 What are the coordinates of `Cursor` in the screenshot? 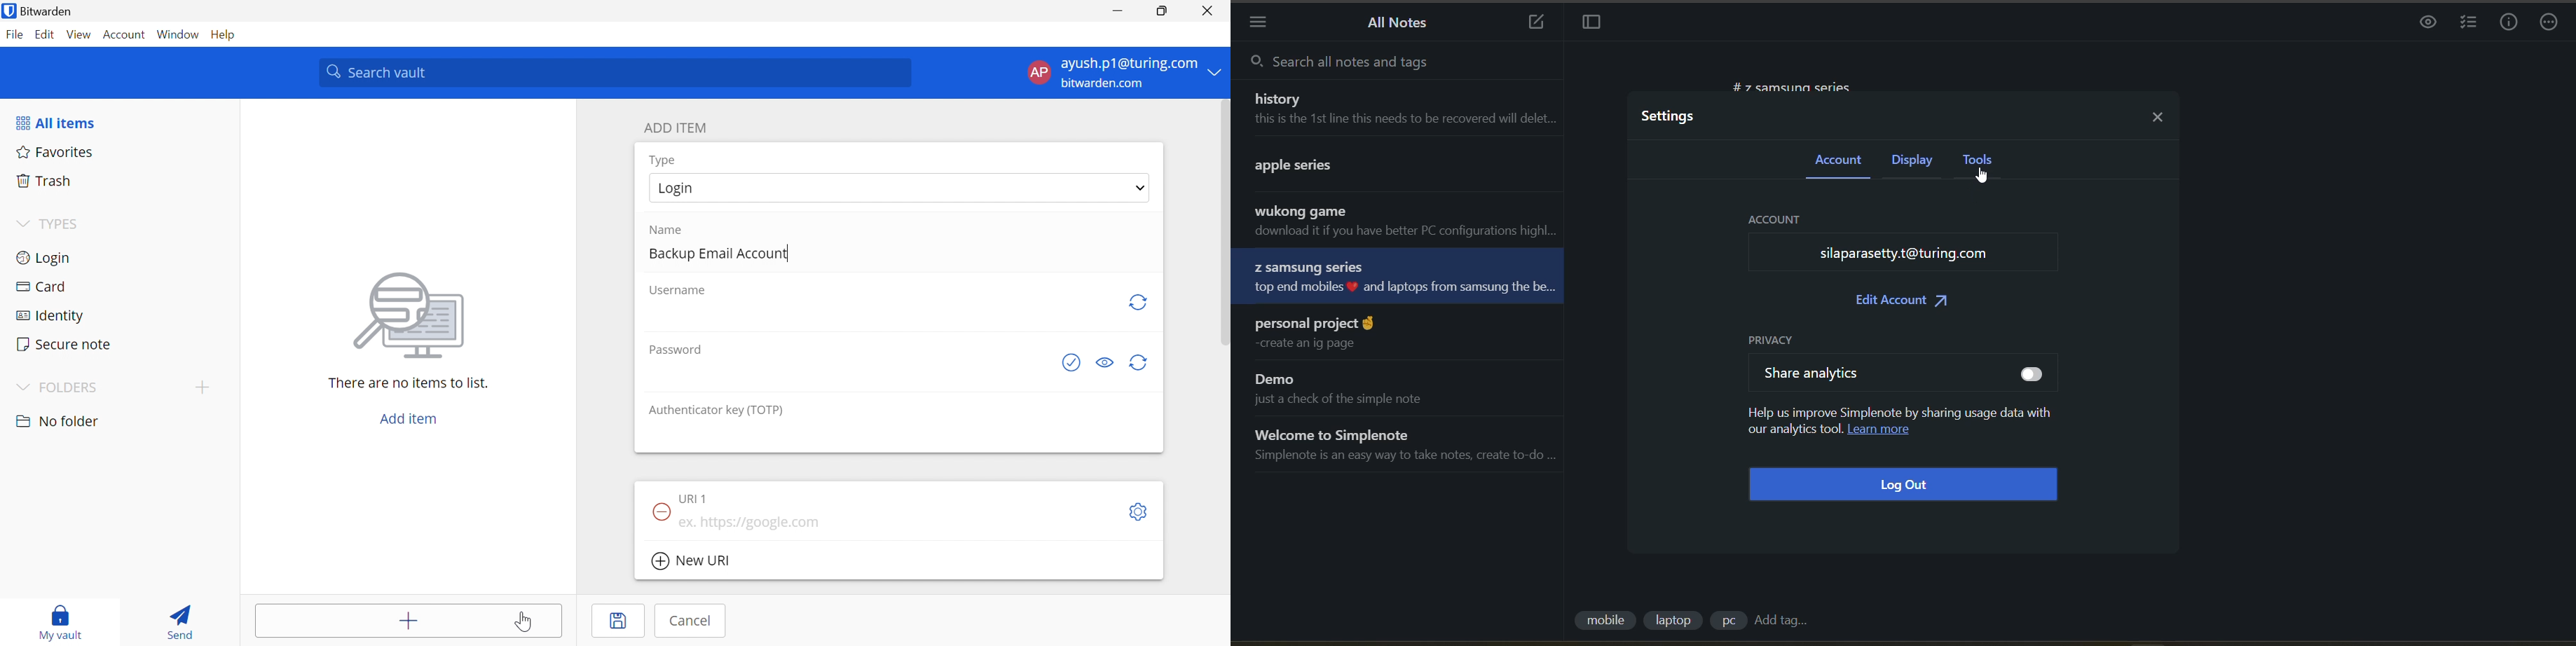 It's located at (524, 622).